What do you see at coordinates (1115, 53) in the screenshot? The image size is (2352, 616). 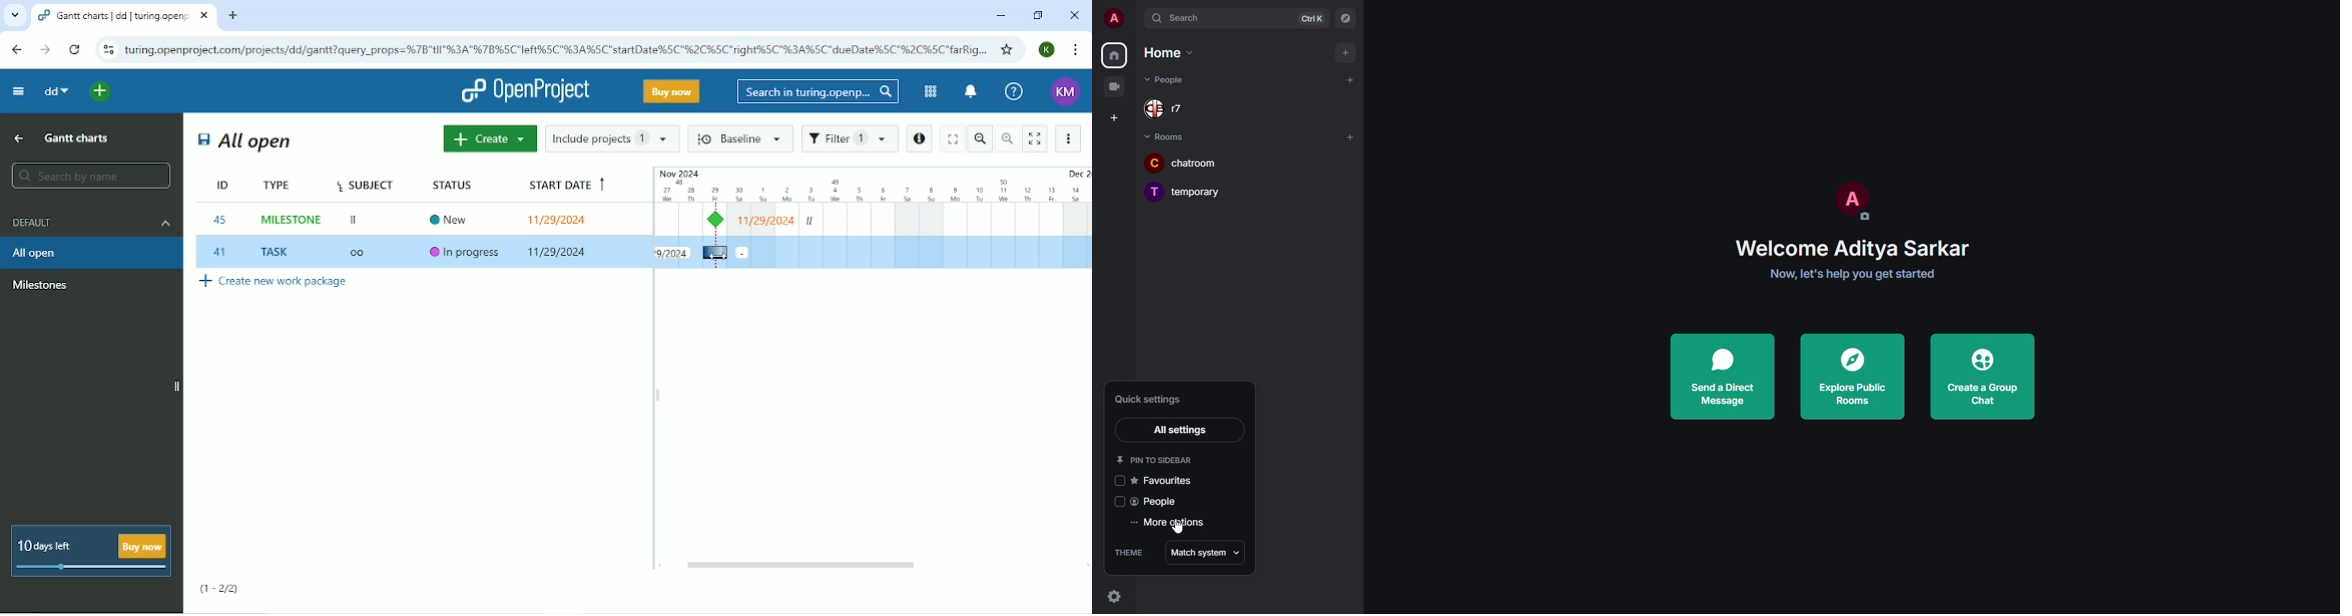 I see `home` at bounding box center [1115, 53].